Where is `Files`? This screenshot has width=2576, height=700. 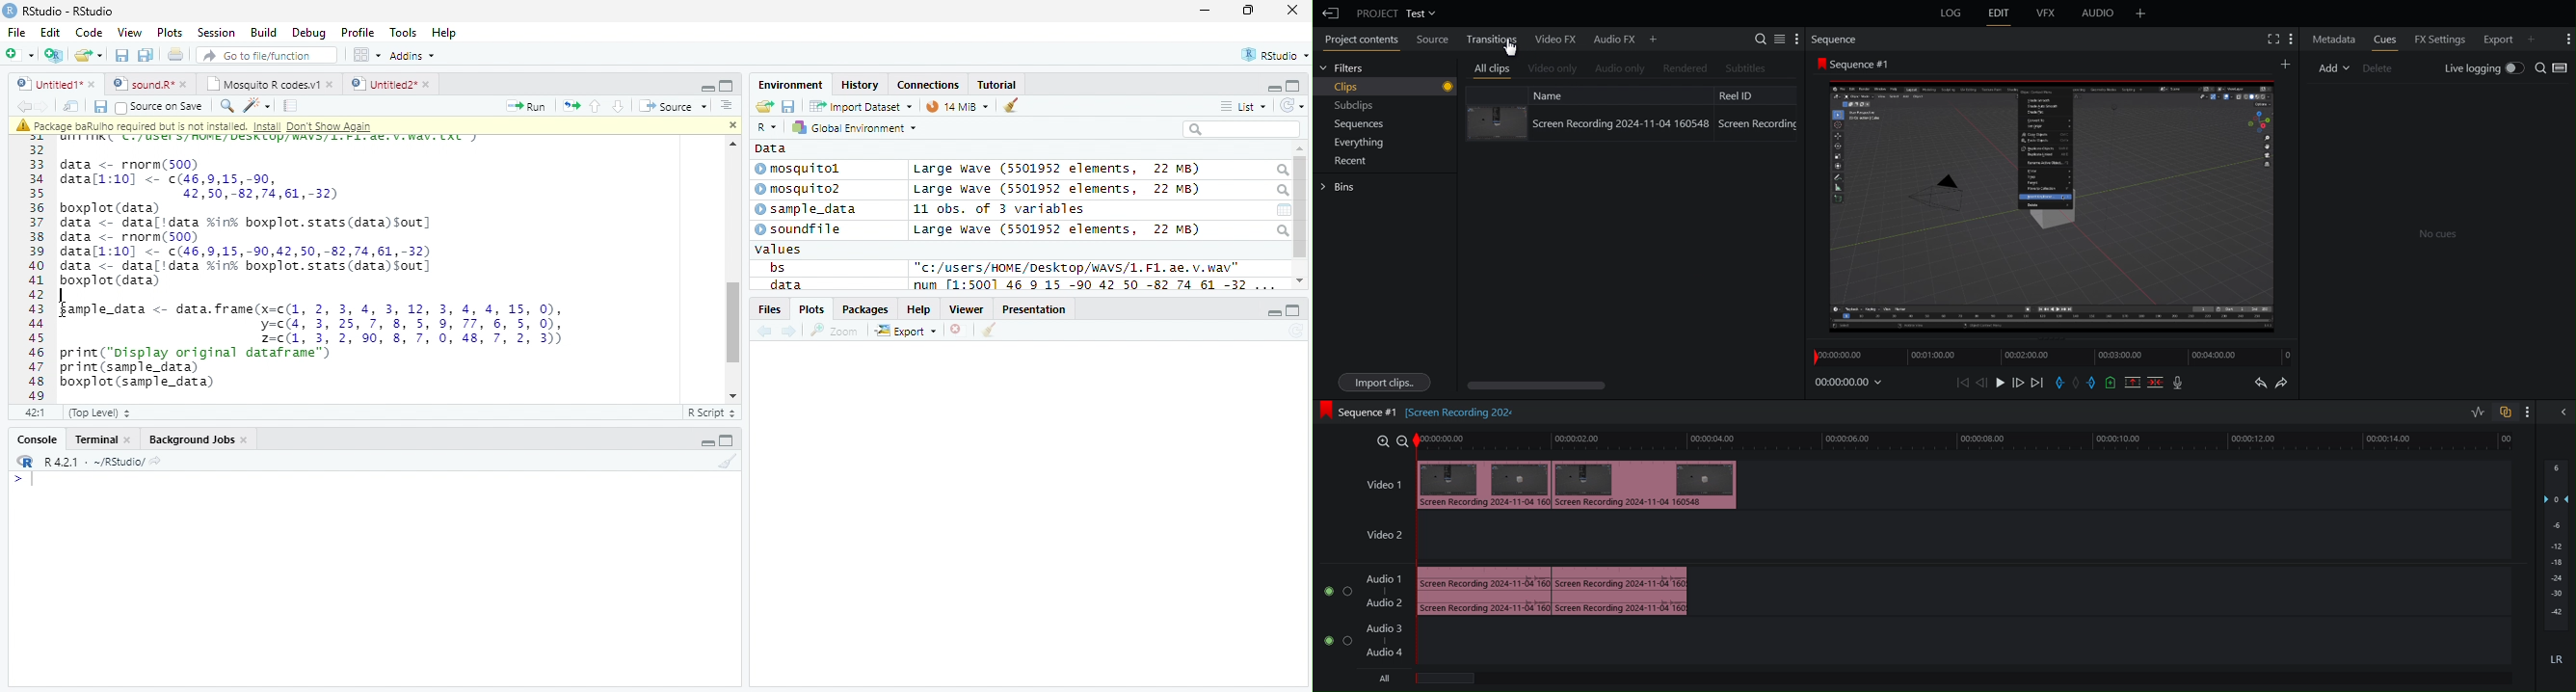 Files is located at coordinates (768, 309).